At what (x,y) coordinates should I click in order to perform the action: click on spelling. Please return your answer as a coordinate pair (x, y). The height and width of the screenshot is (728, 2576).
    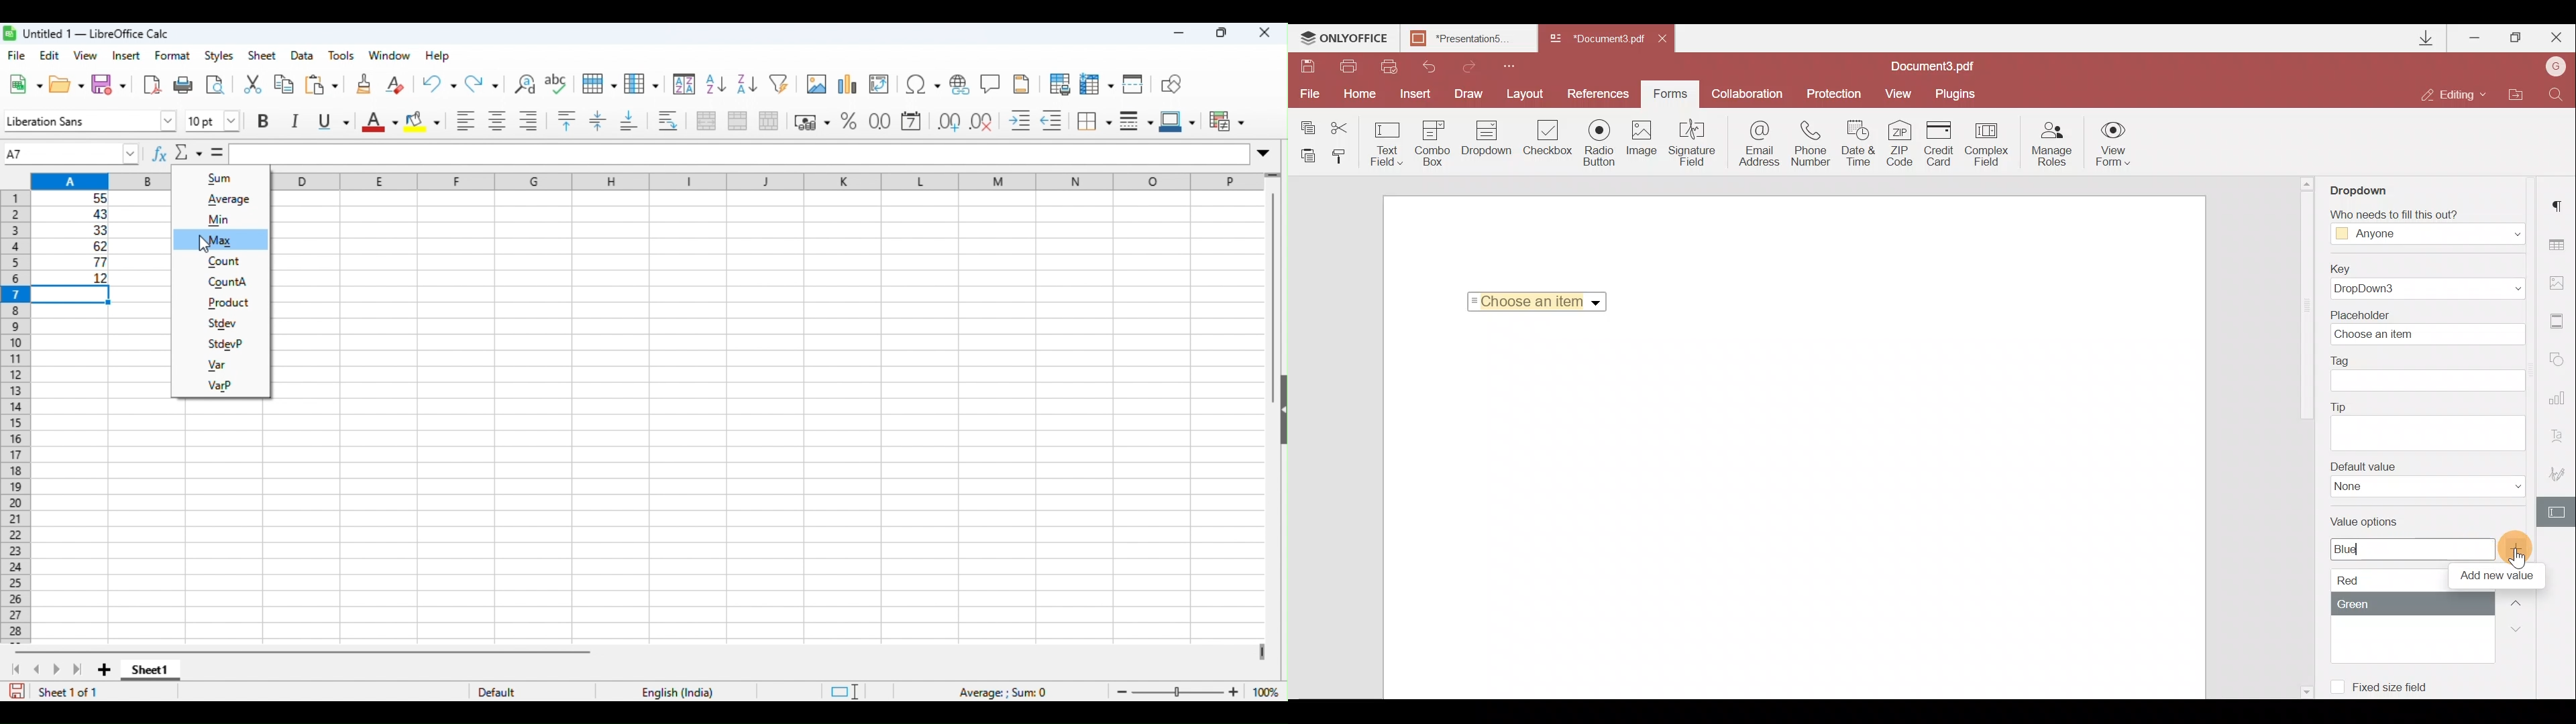
    Looking at the image, I should click on (558, 83).